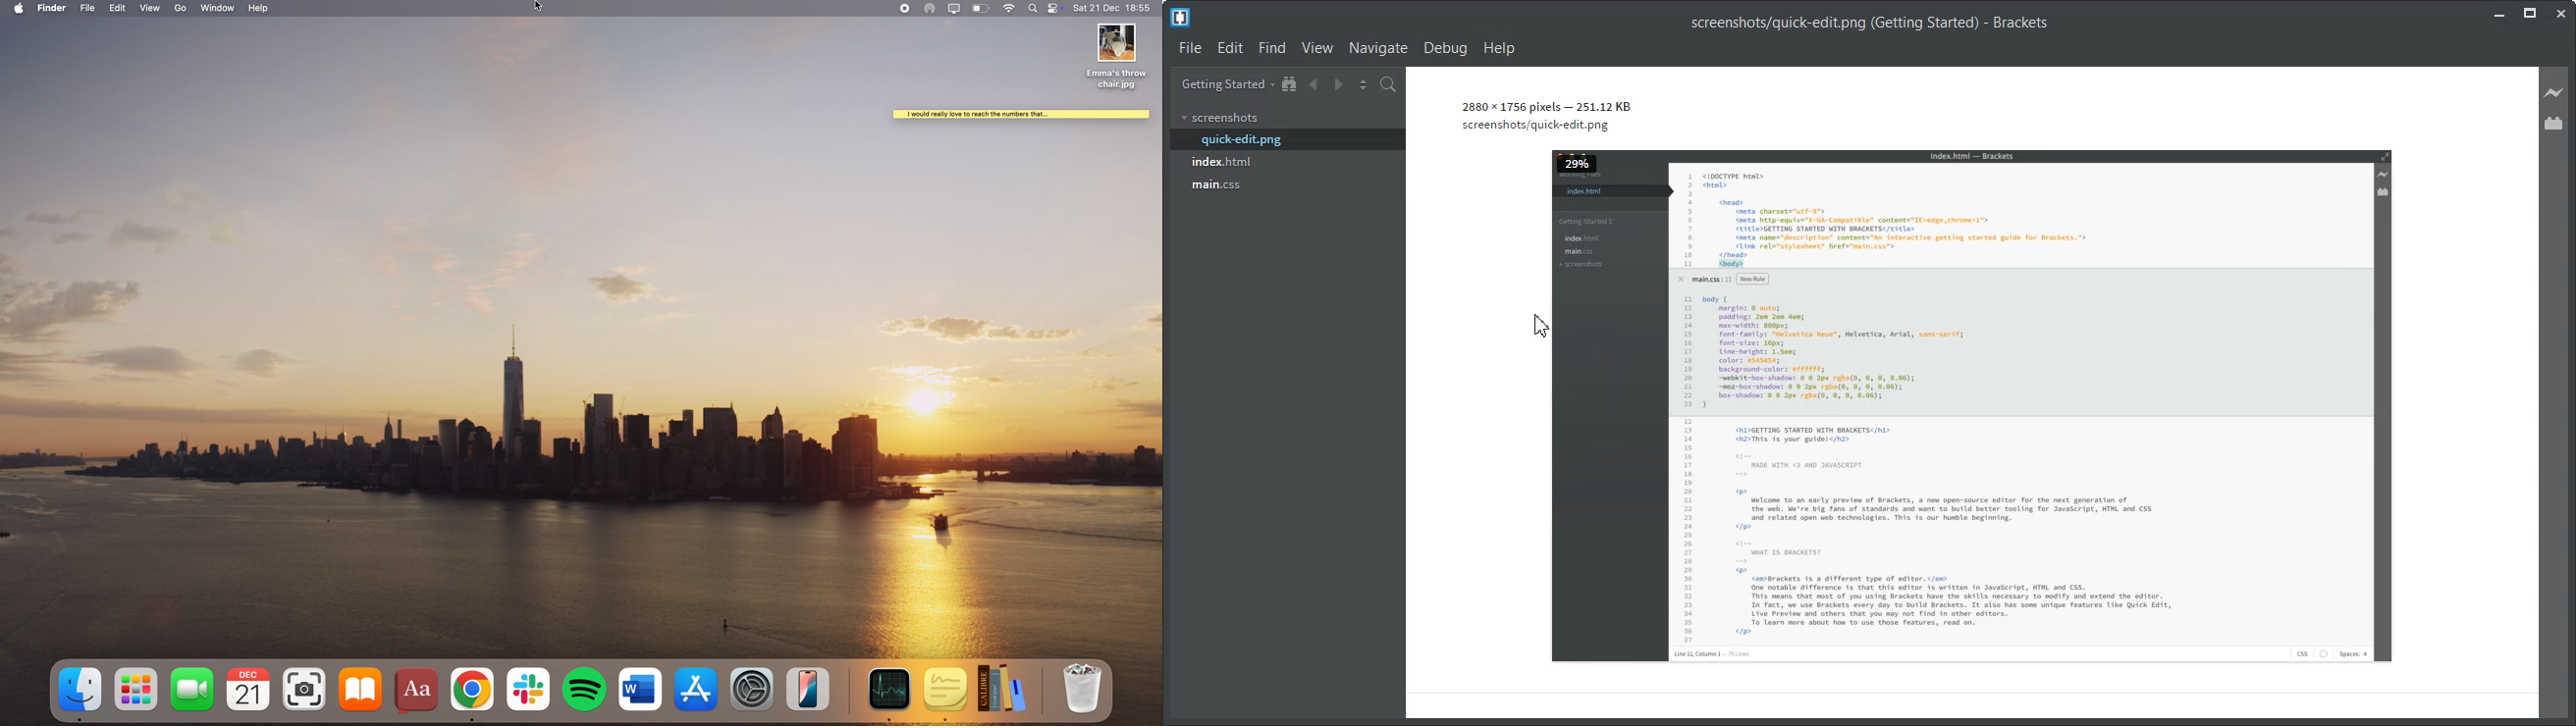 This screenshot has height=728, width=2576. I want to click on Google Chrome, so click(474, 695).